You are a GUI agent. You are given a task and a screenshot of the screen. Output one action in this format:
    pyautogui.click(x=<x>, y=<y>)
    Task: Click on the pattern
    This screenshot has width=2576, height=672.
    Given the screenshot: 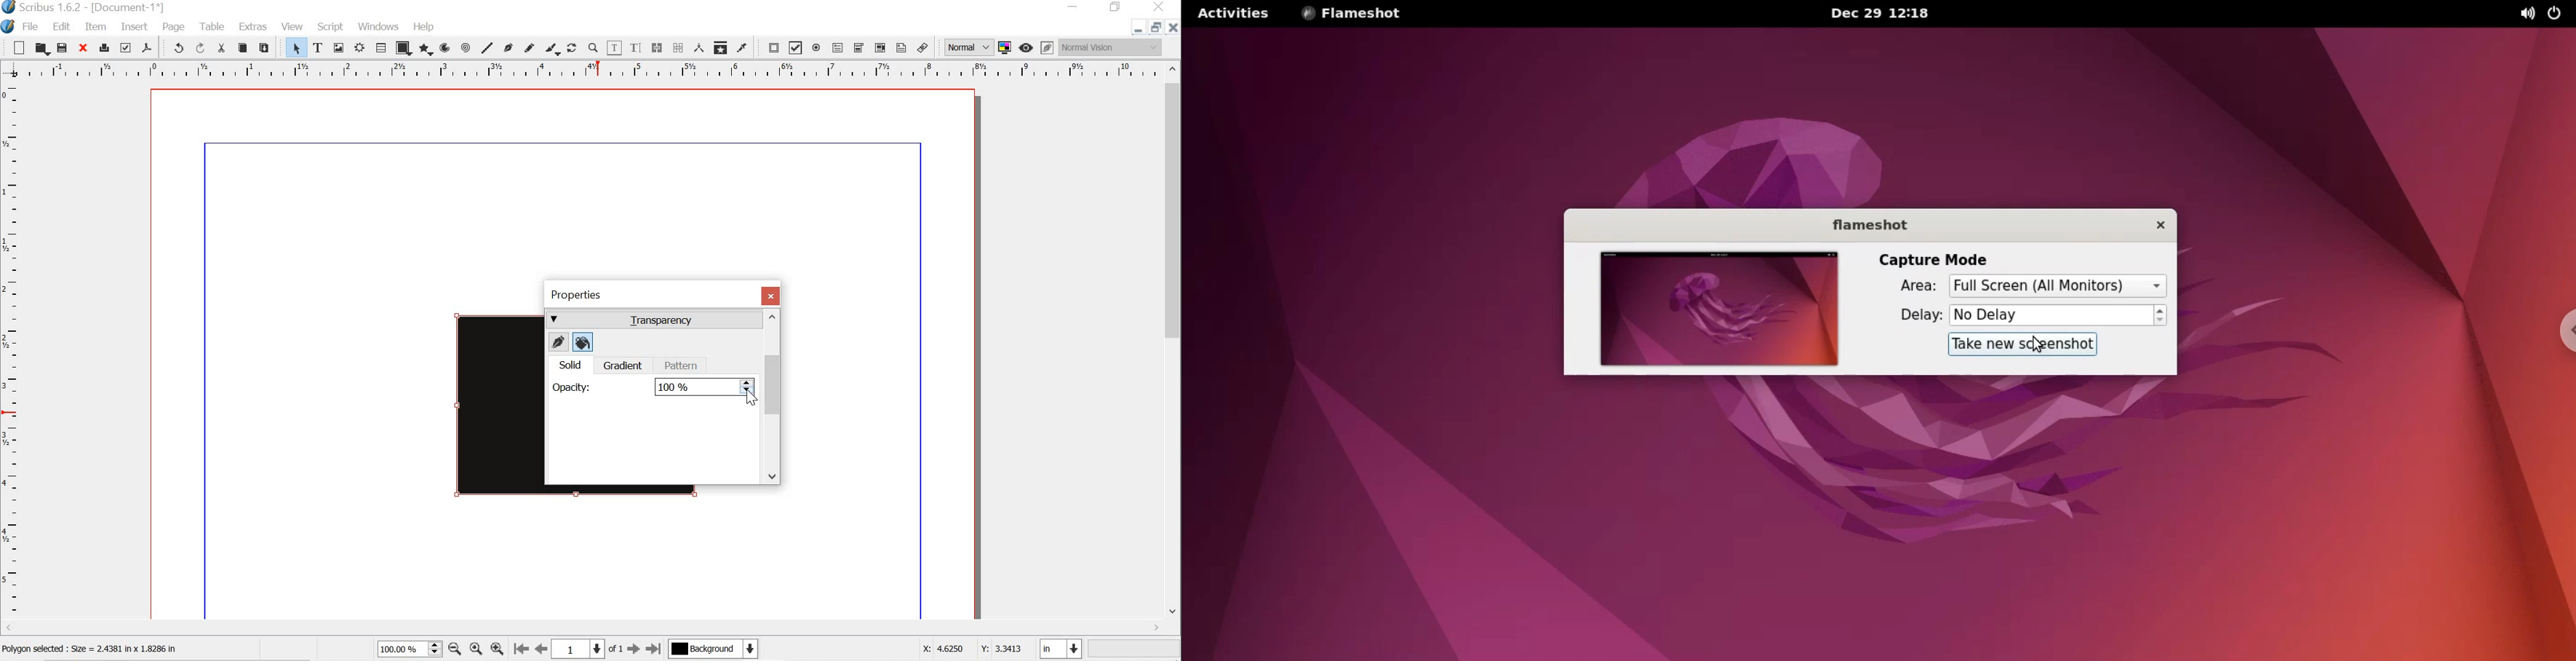 What is the action you would take?
    pyautogui.click(x=682, y=365)
    